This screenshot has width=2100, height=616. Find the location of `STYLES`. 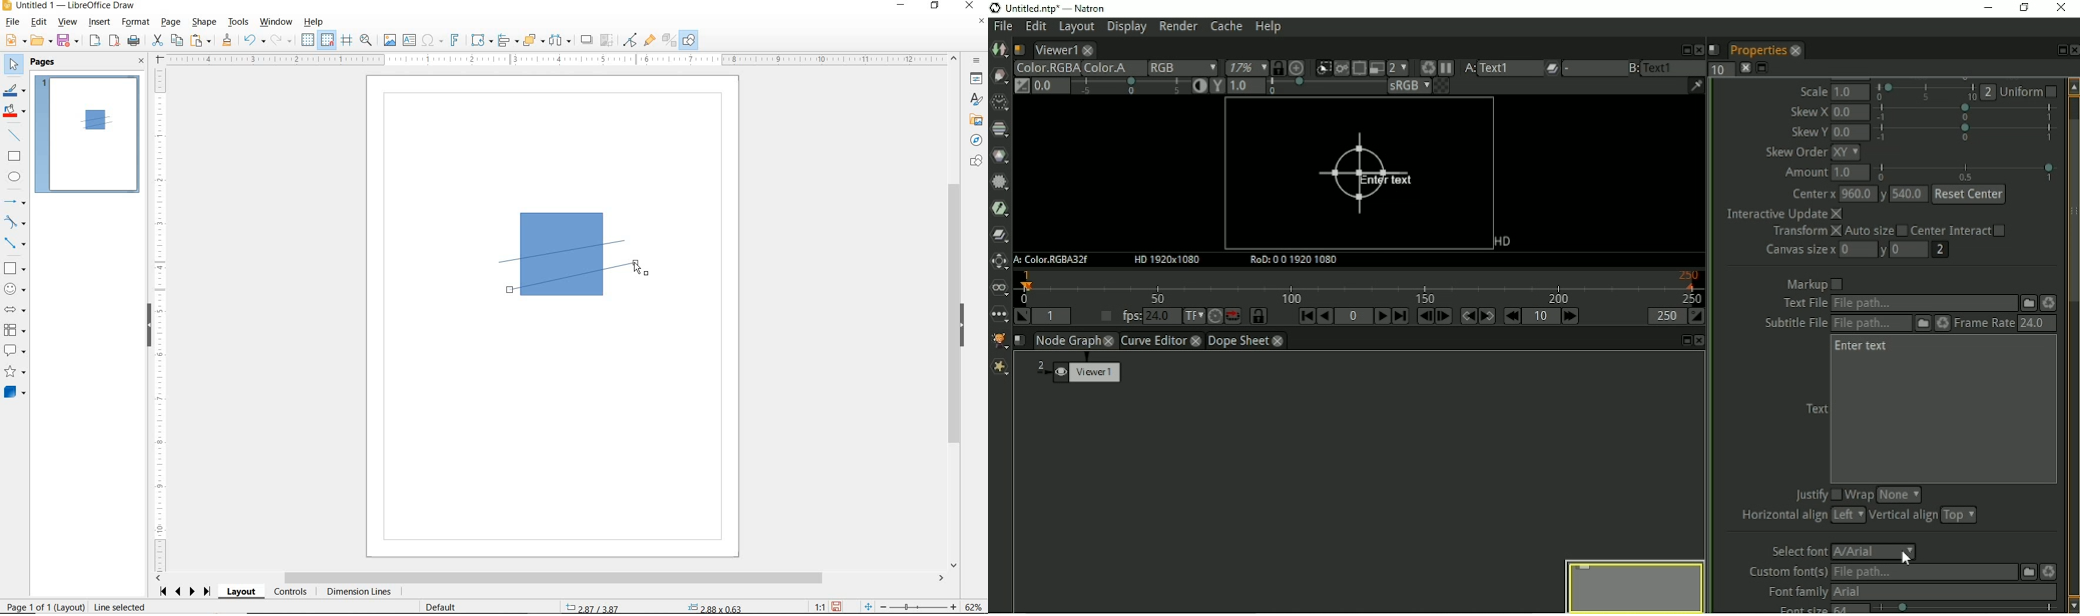

STYLES is located at coordinates (973, 99).